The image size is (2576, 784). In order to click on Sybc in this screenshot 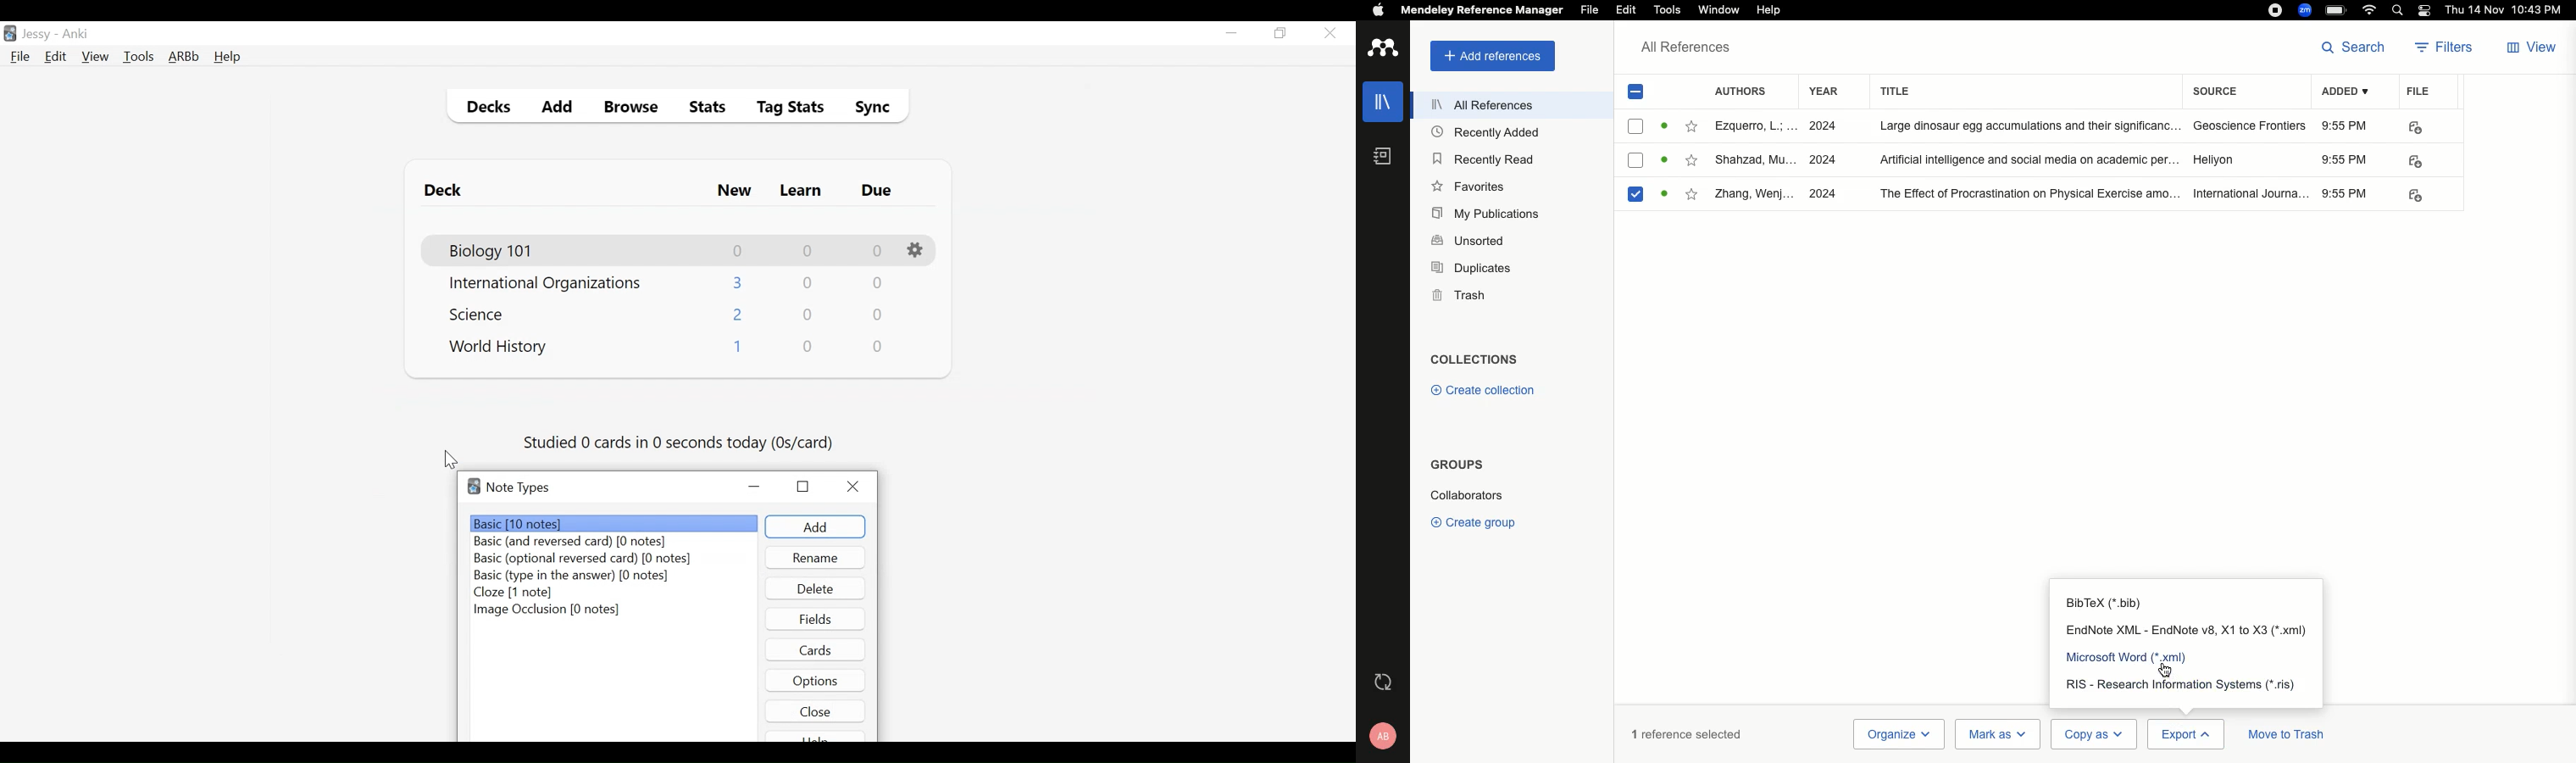, I will do `click(867, 109)`.